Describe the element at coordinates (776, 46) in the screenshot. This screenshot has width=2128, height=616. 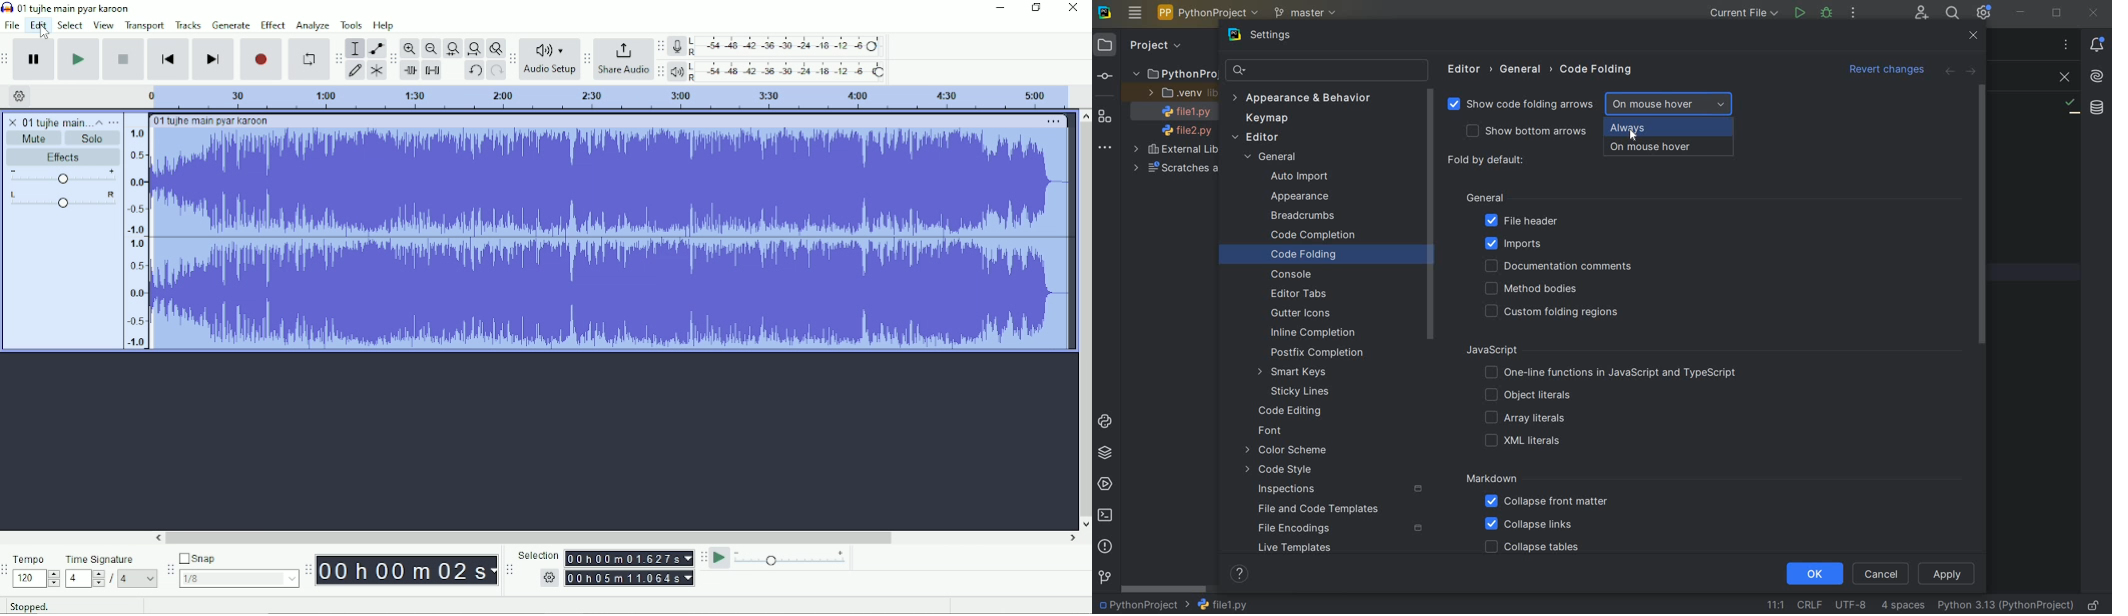
I see `Record meter` at that location.